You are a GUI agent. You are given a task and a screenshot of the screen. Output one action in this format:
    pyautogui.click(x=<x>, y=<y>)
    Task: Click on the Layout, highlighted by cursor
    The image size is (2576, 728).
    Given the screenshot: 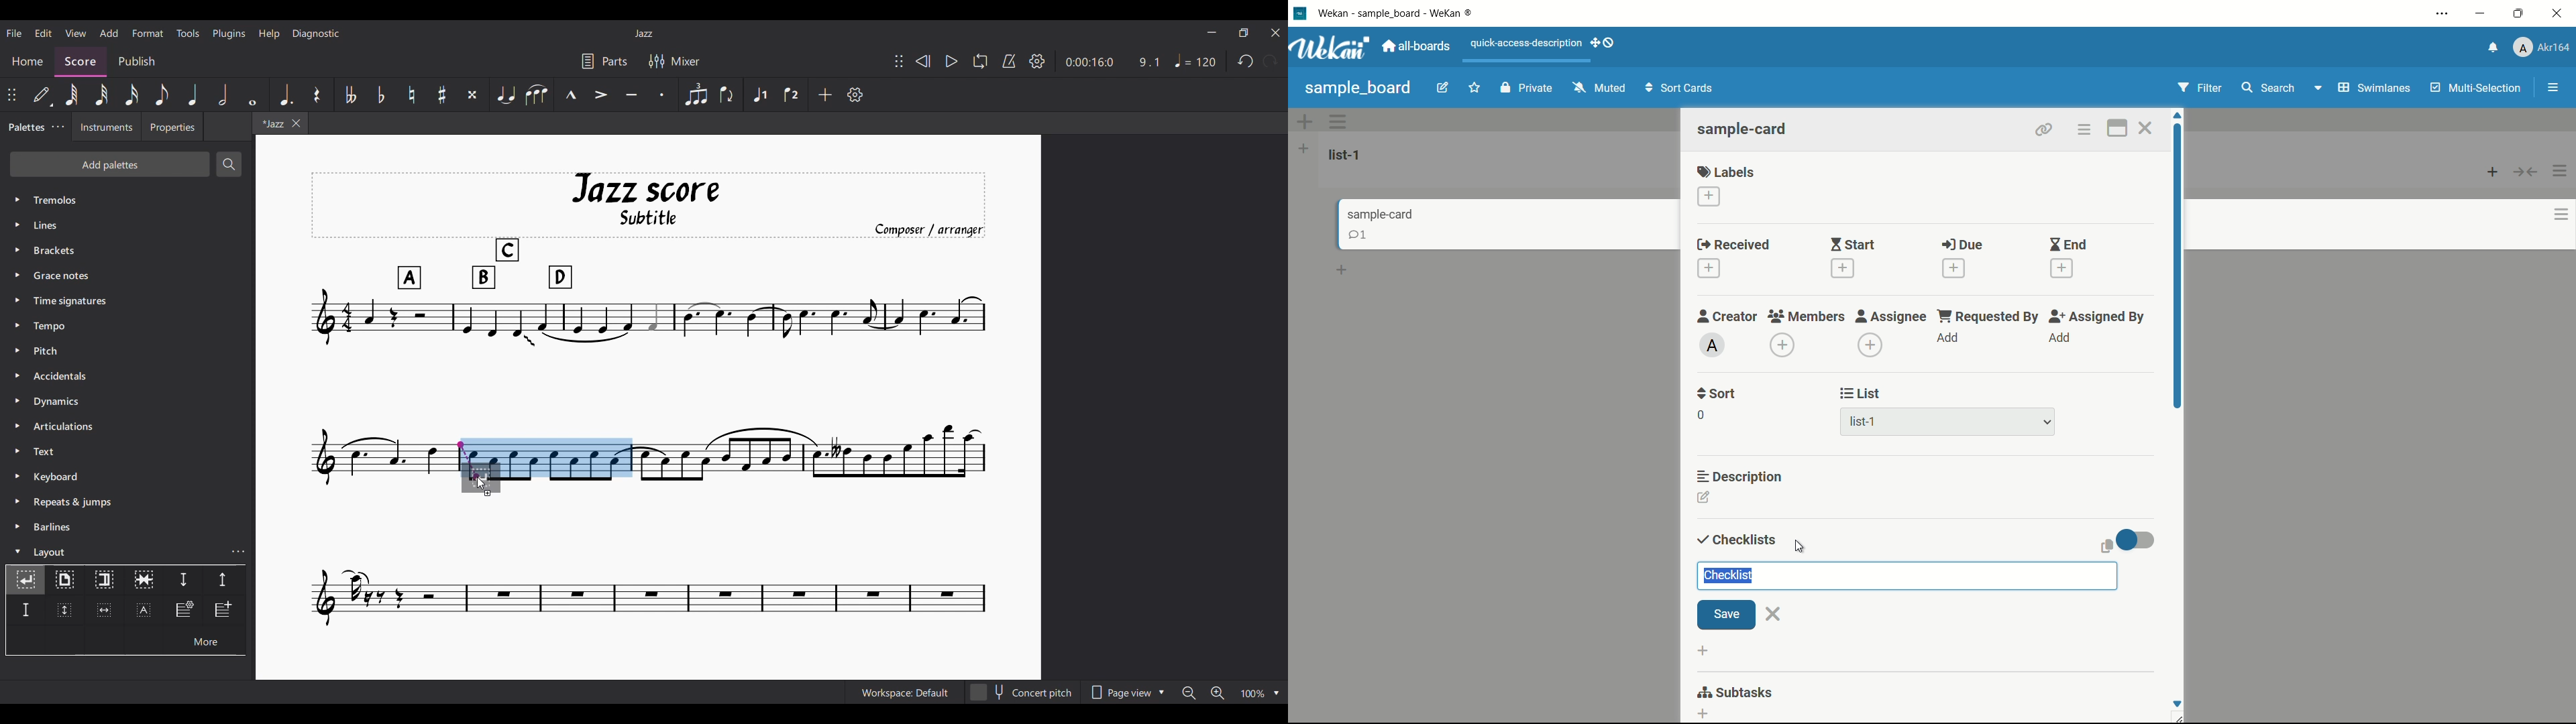 What is the action you would take?
    pyautogui.click(x=115, y=551)
    